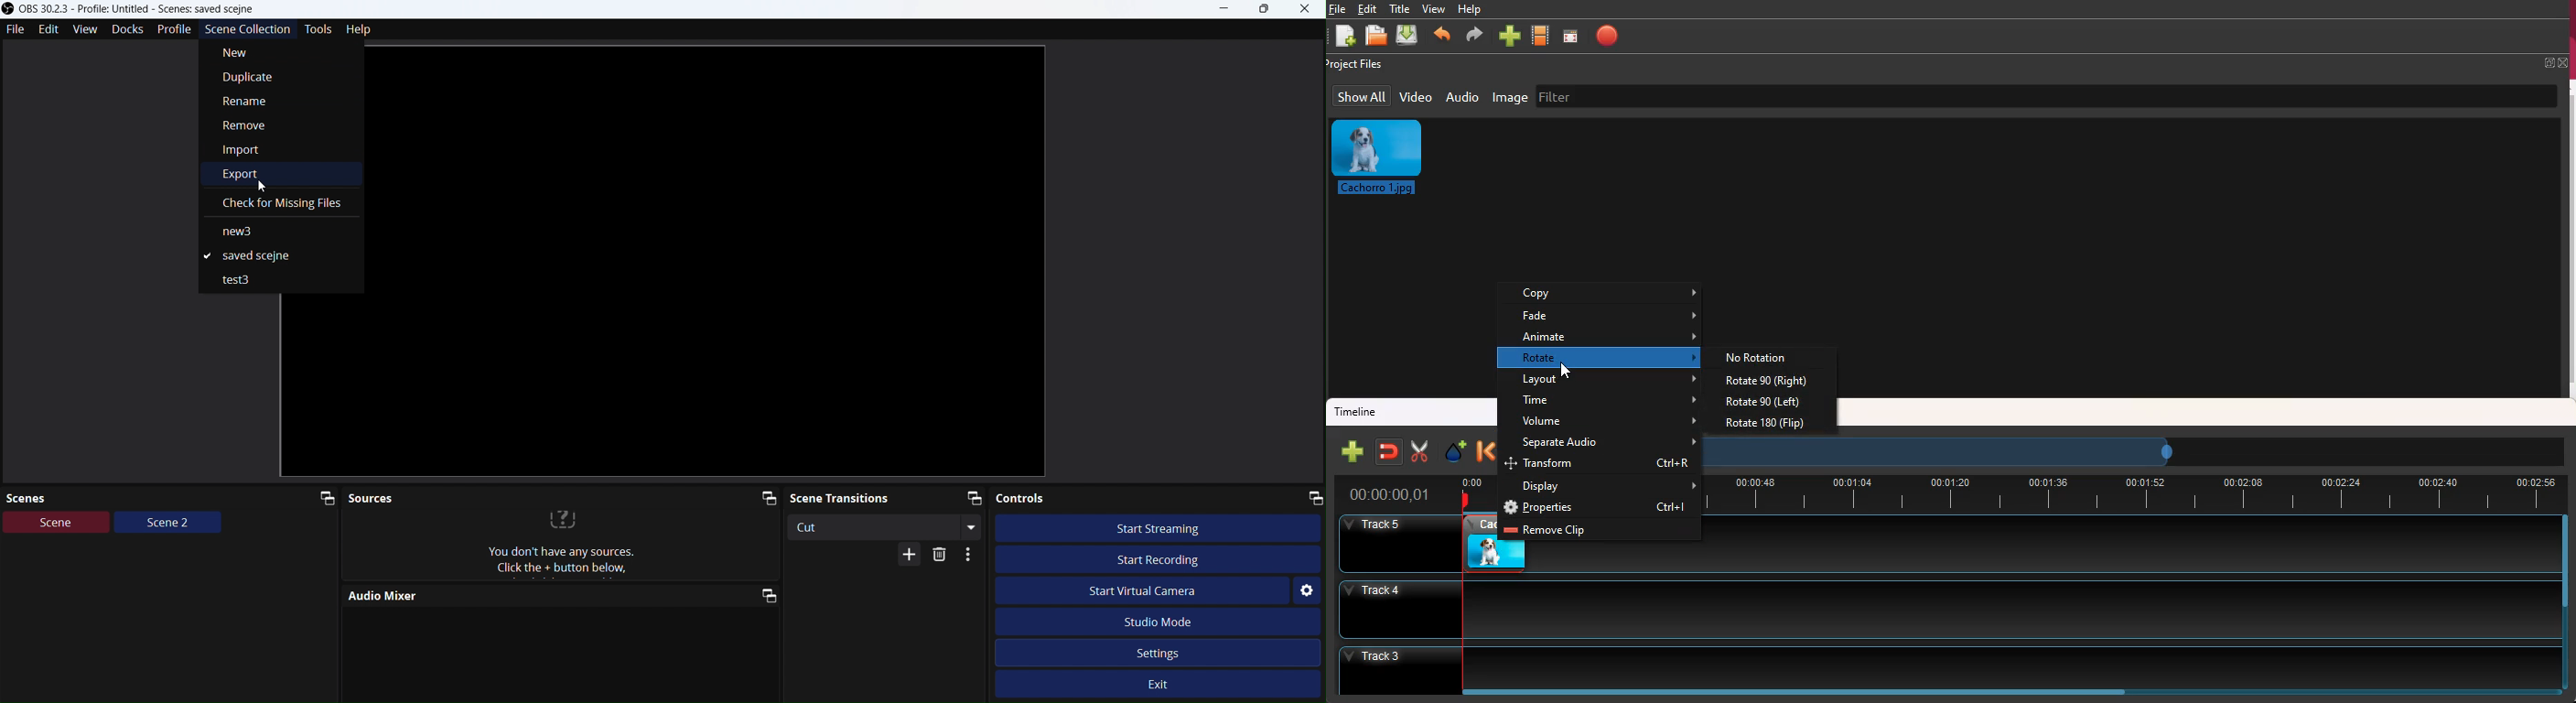 Image resolution: width=2576 pixels, height=728 pixels. Describe the element at coordinates (1336, 10) in the screenshot. I see `file` at that location.